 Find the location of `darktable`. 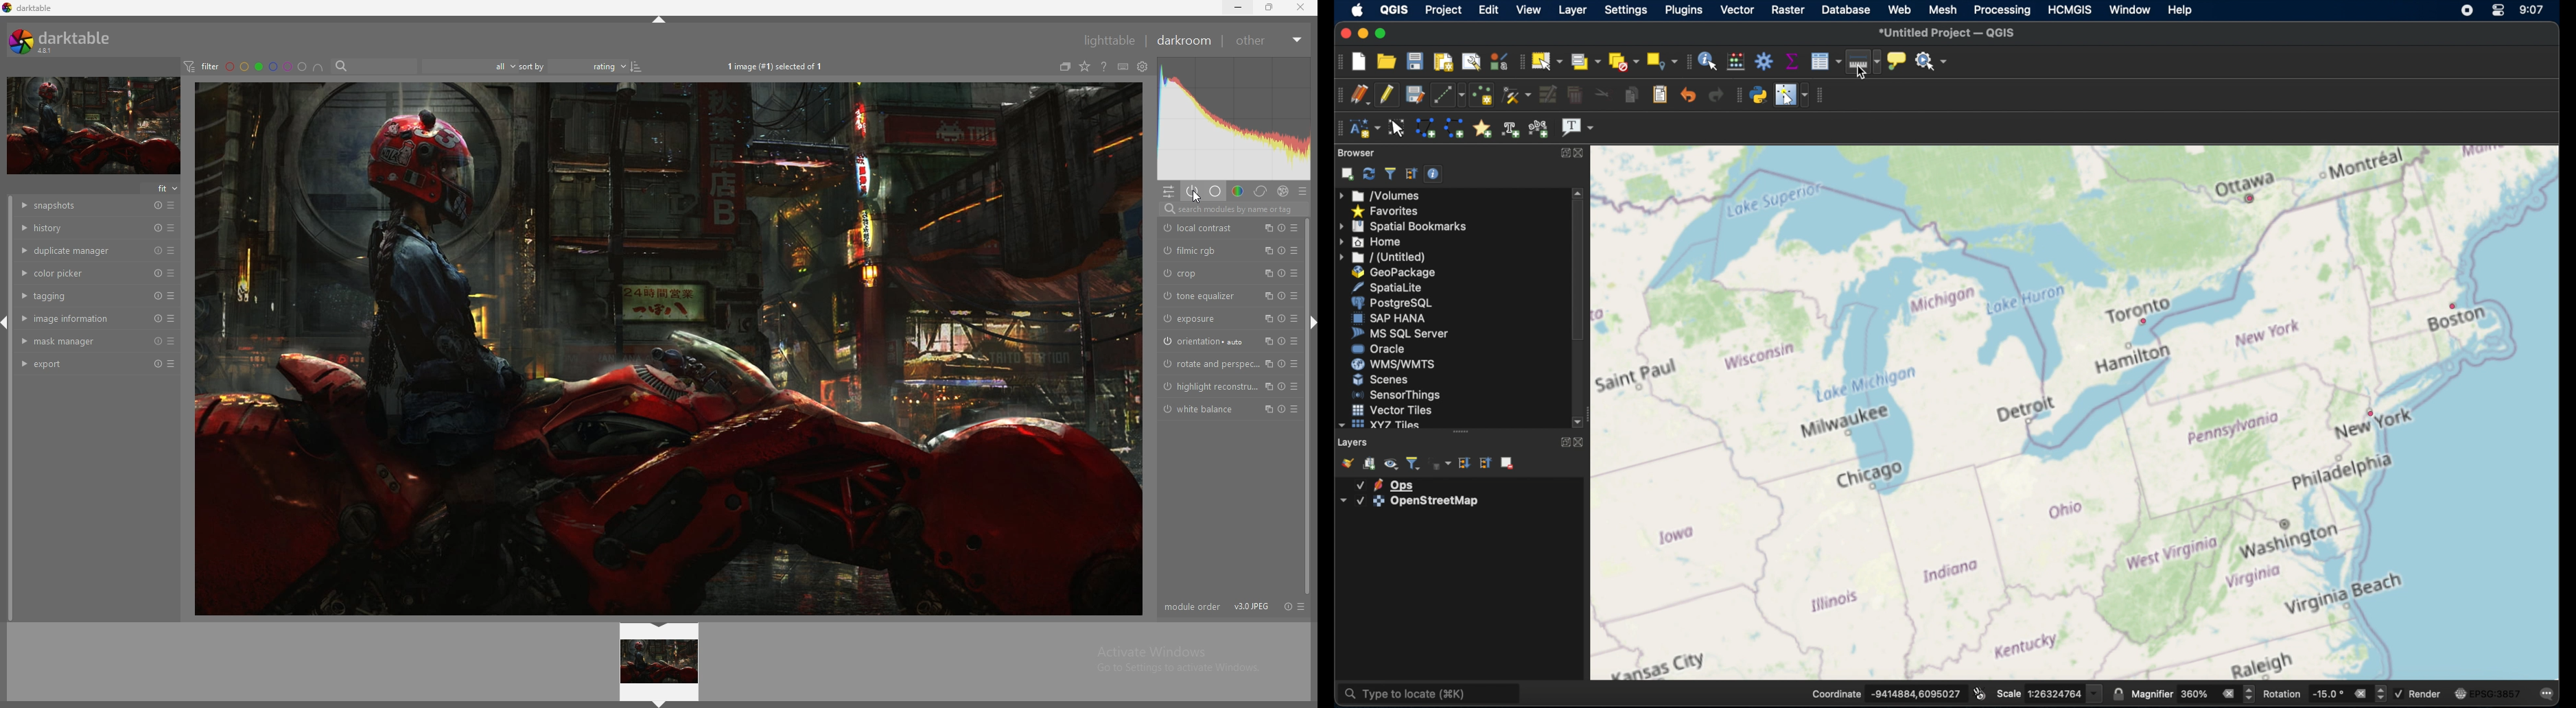

darktable is located at coordinates (29, 8).